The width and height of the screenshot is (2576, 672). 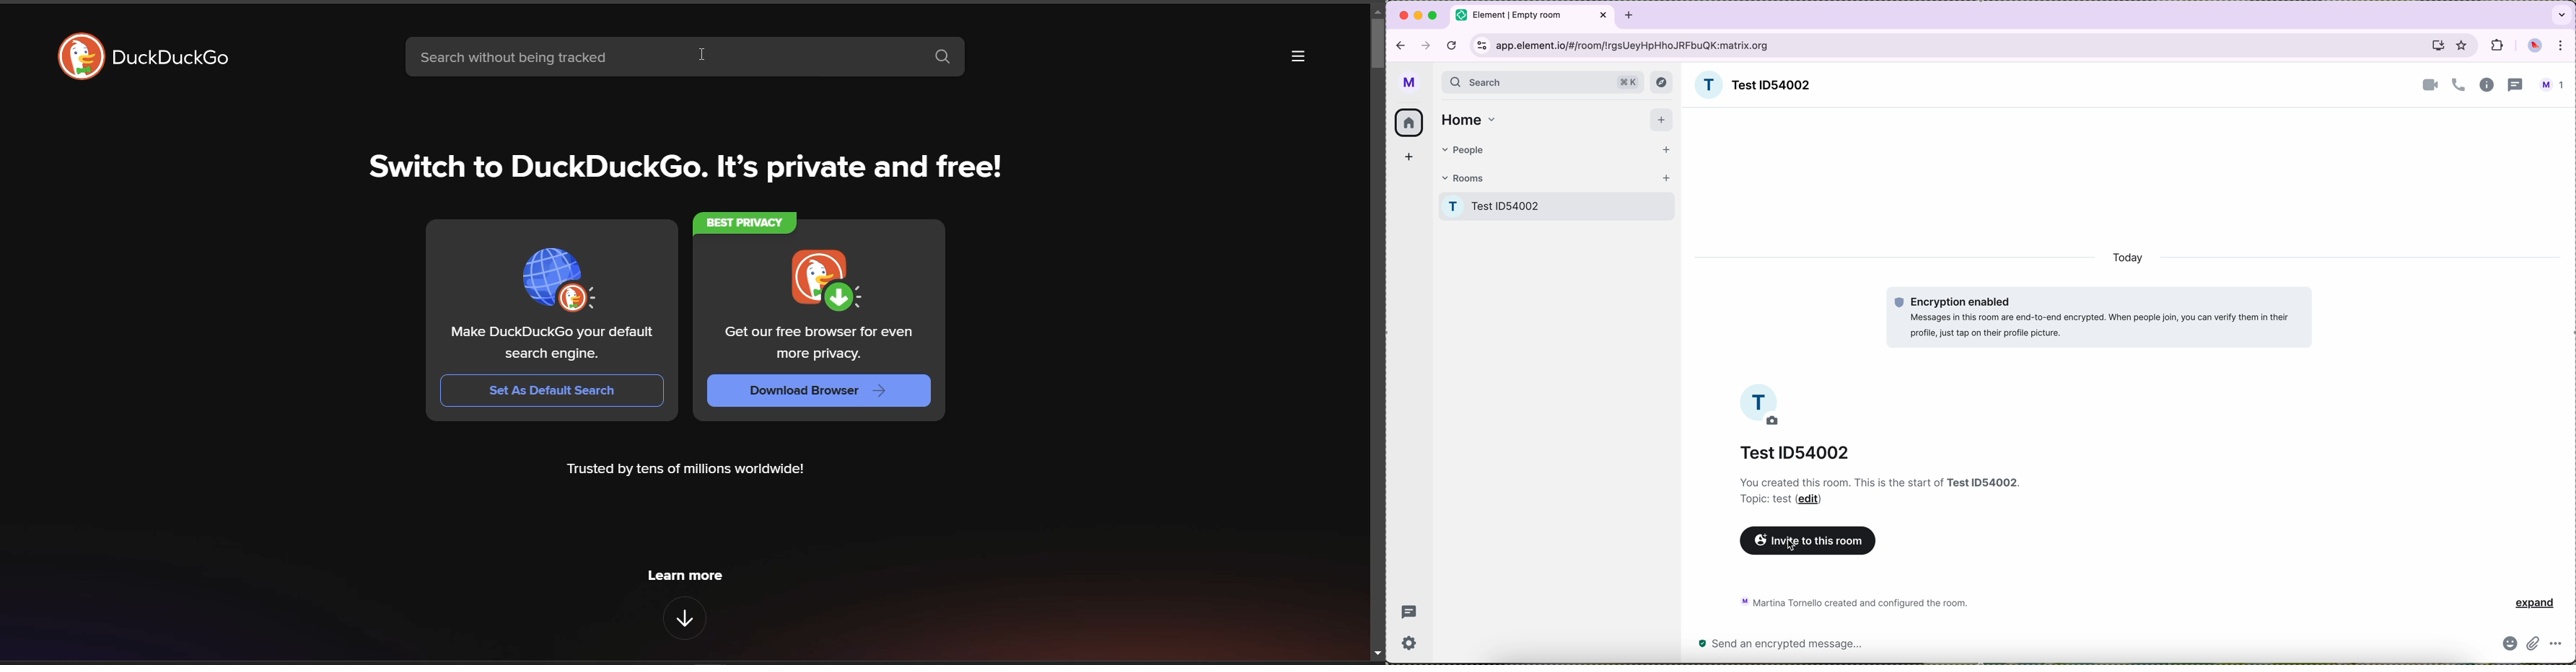 What do you see at coordinates (2487, 85) in the screenshot?
I see `information` at bounding box center [2487, 85].